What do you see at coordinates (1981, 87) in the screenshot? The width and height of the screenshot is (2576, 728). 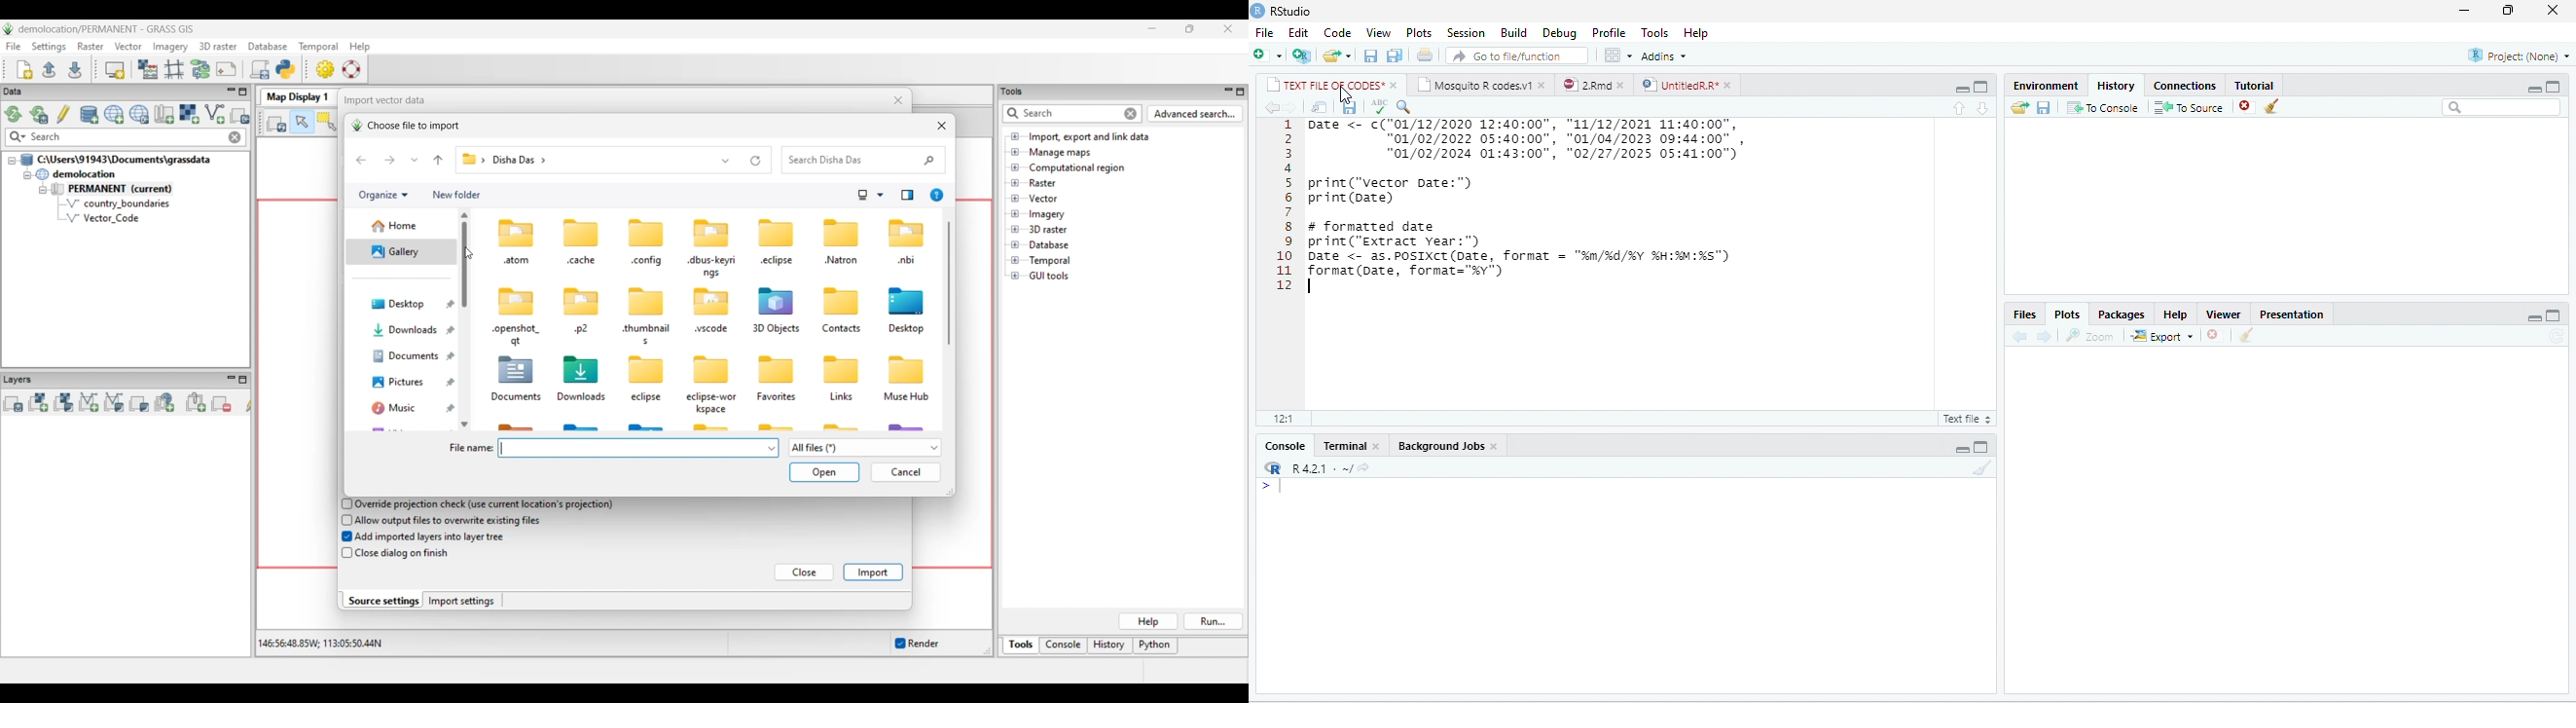 I see `maximize` at bounding box center [1981, 87].